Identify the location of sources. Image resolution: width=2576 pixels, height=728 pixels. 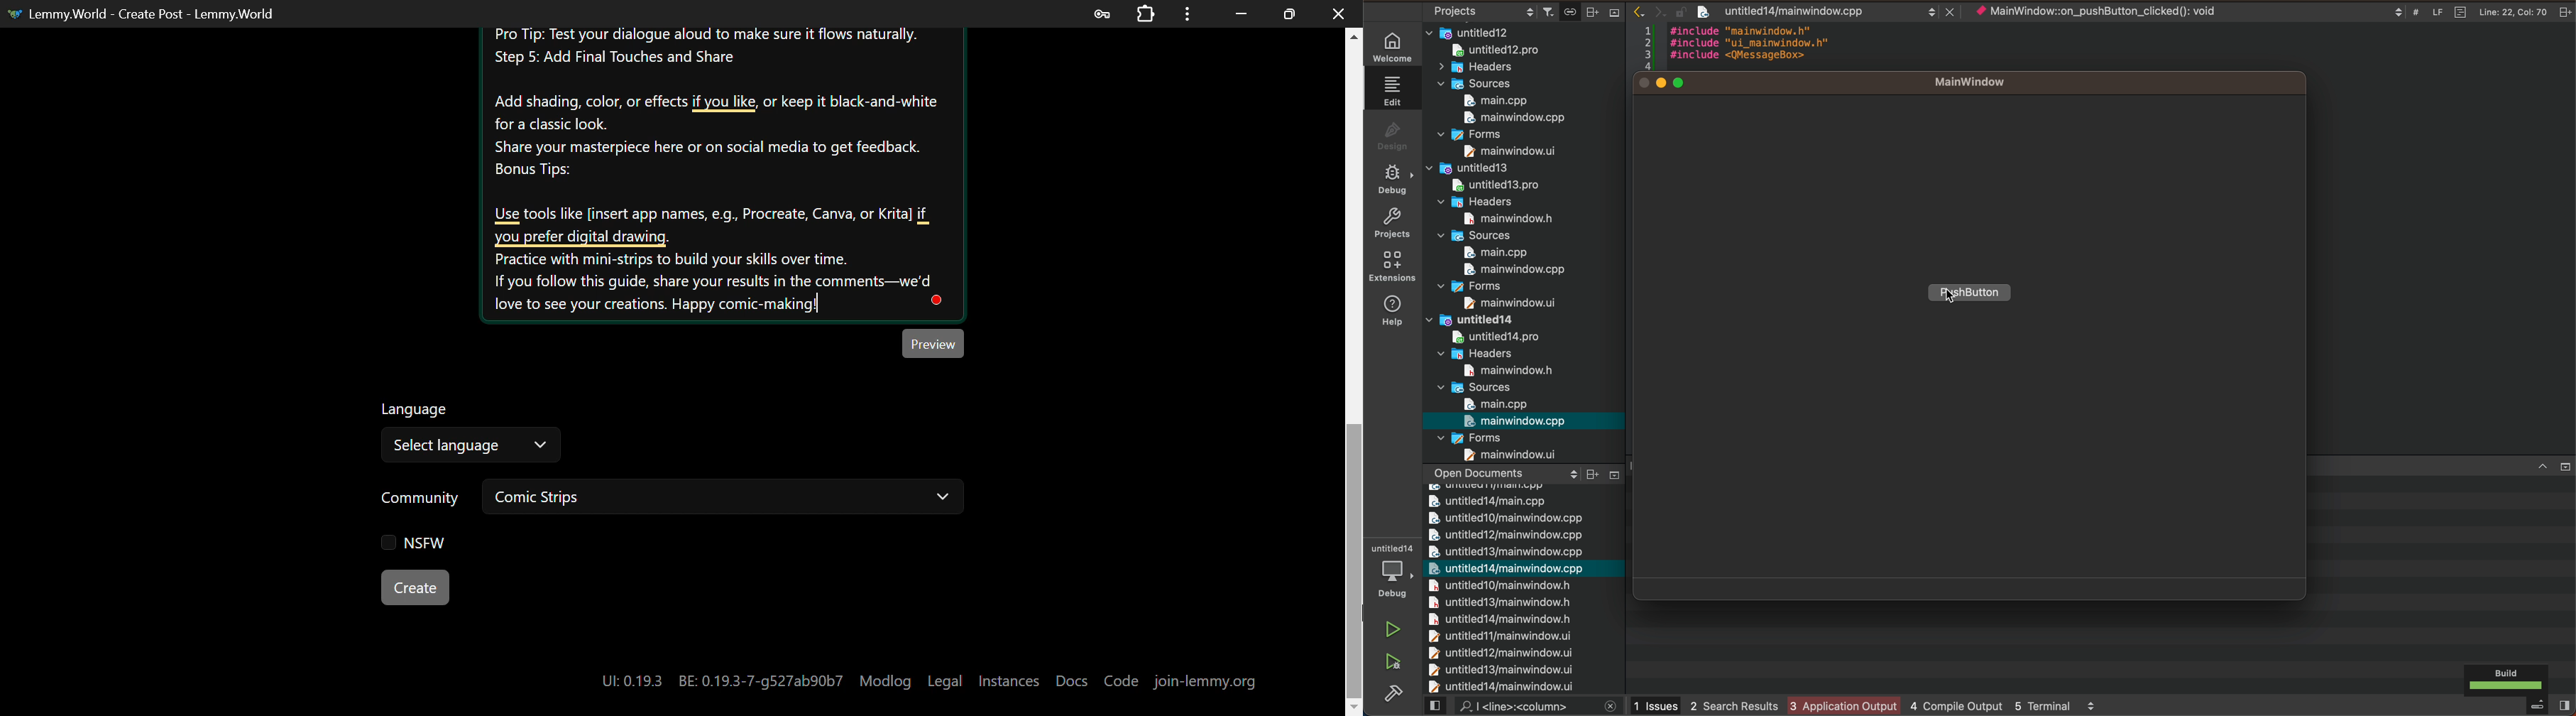
(1481, 235).